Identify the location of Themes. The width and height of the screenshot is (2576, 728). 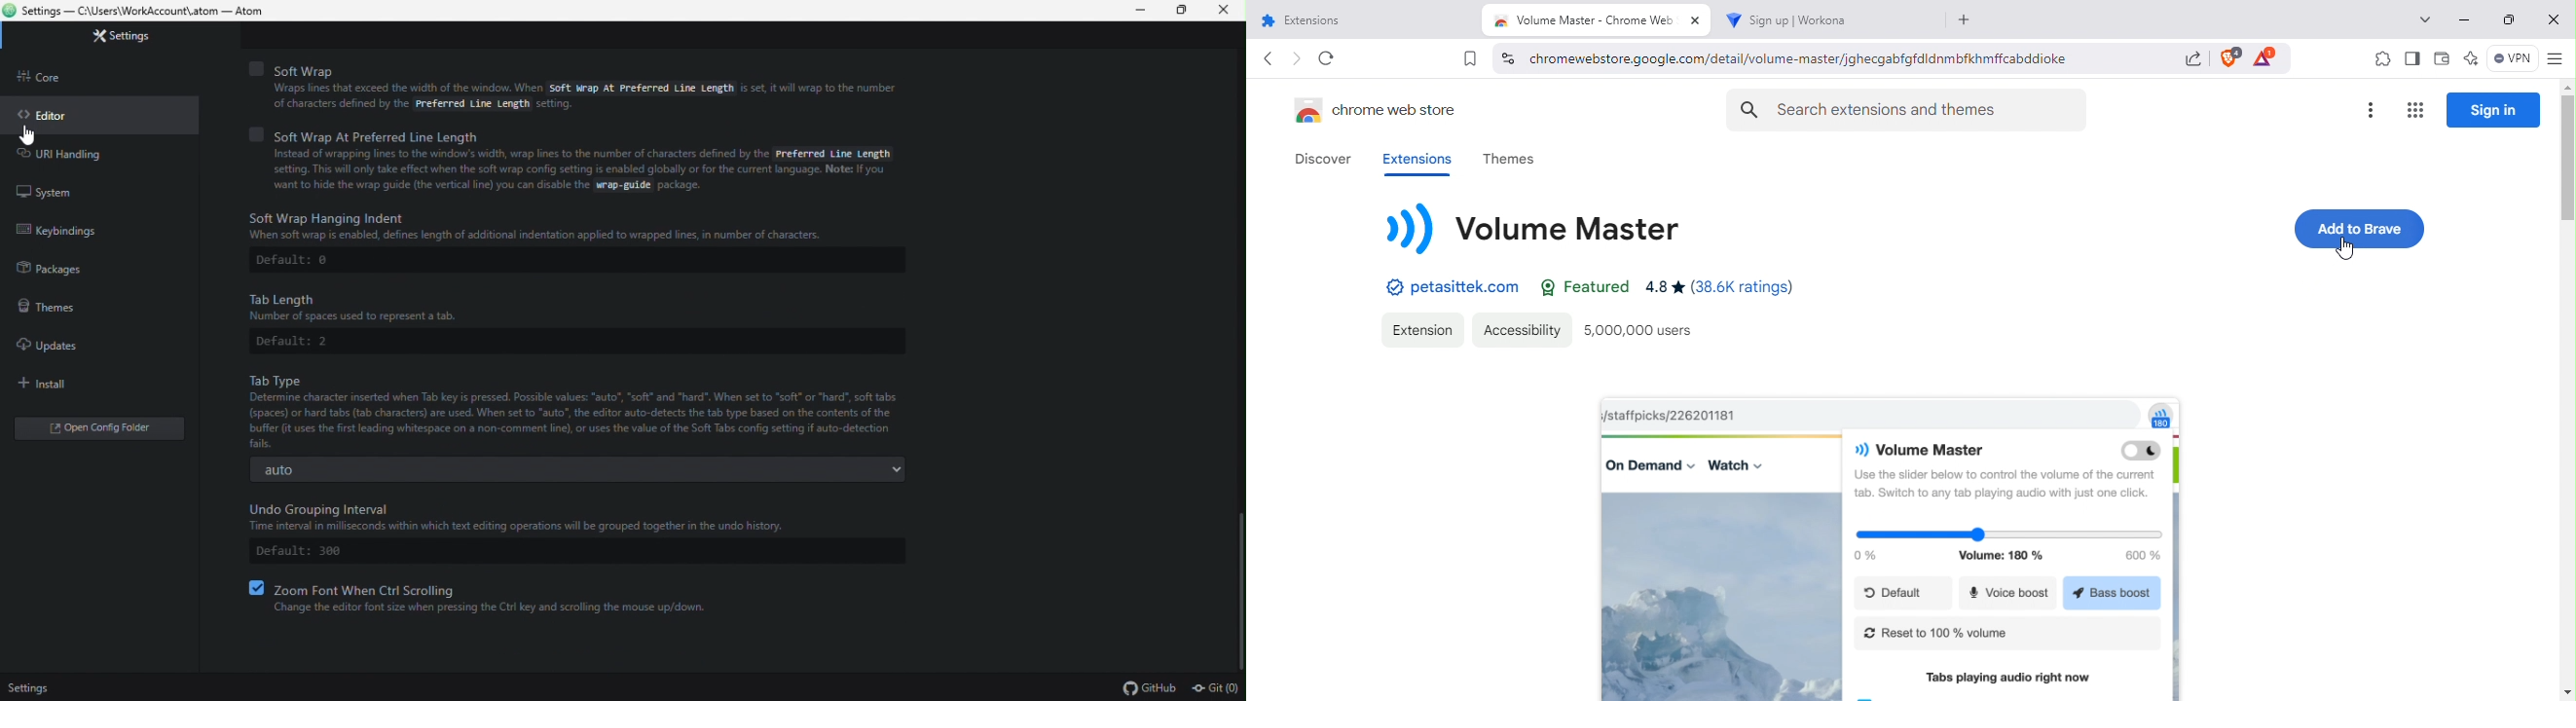
(1526, 160).